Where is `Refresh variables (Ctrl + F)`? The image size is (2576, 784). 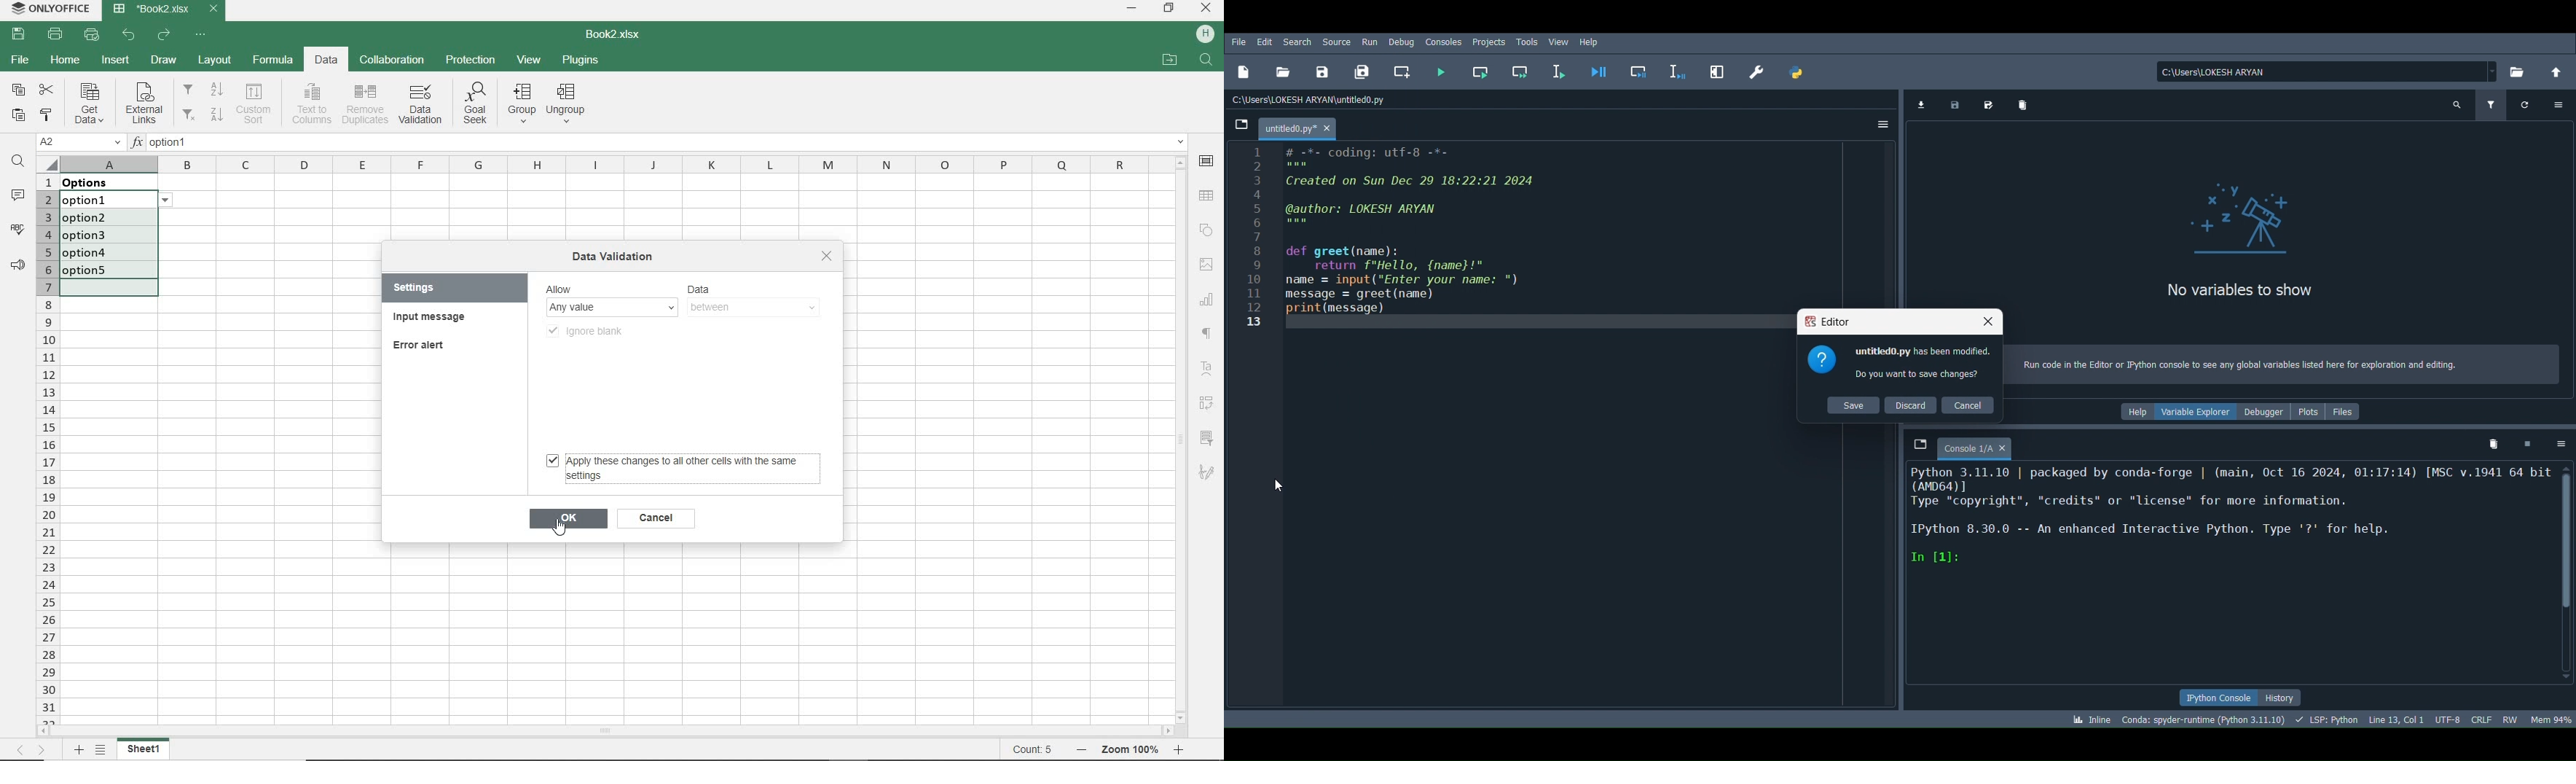 Refresh variables (Ctrl + F) is located at coordinates (2522, 104).